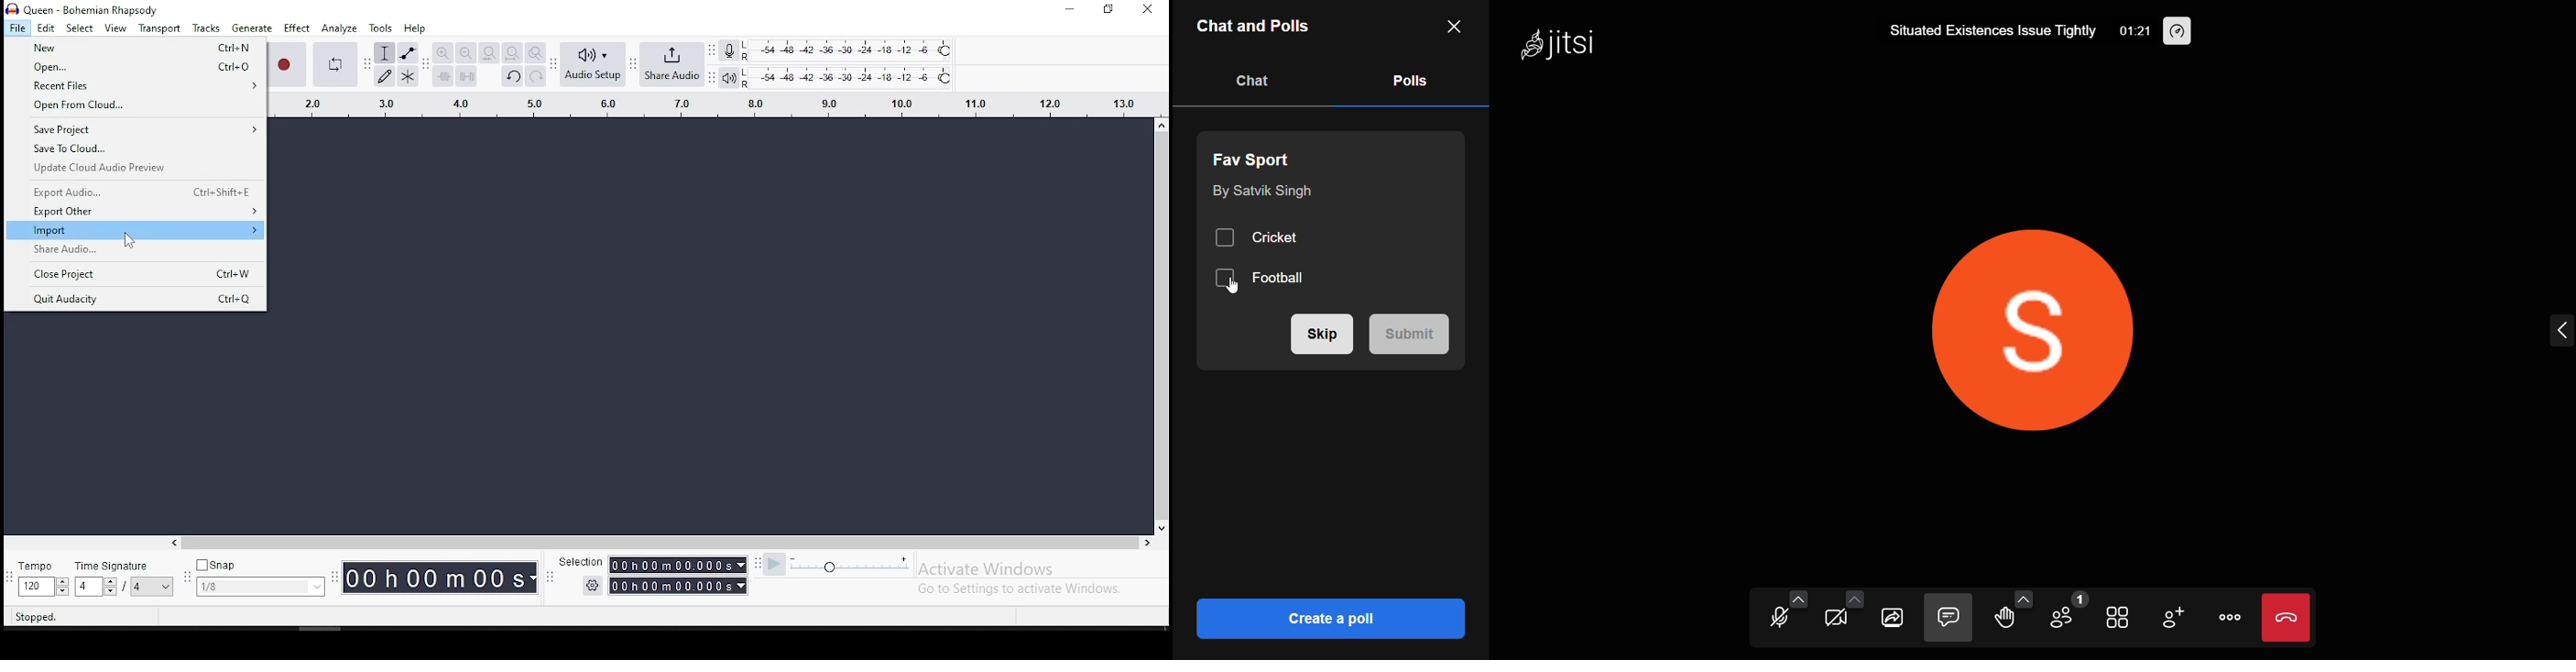  Describe the element at coordinates (1796, 597) in the screenshot. I see `more audio option` at that location.